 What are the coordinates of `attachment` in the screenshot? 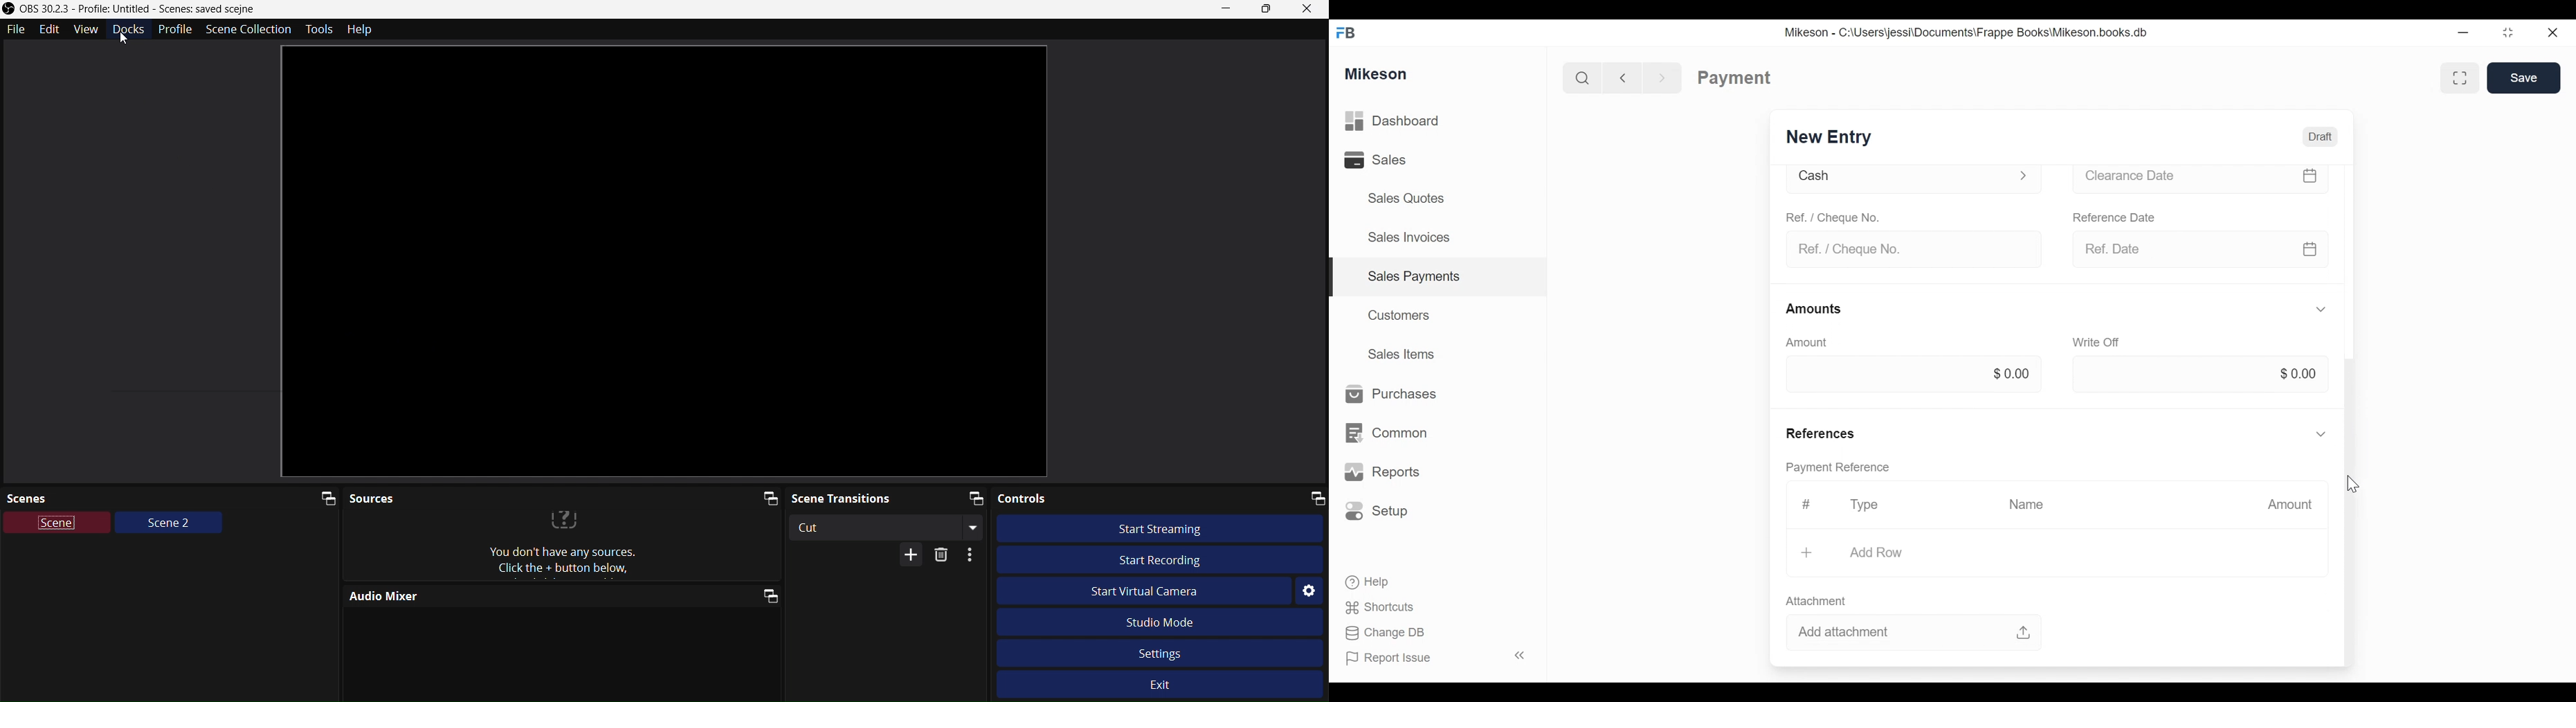 It's located at (1818, 601).